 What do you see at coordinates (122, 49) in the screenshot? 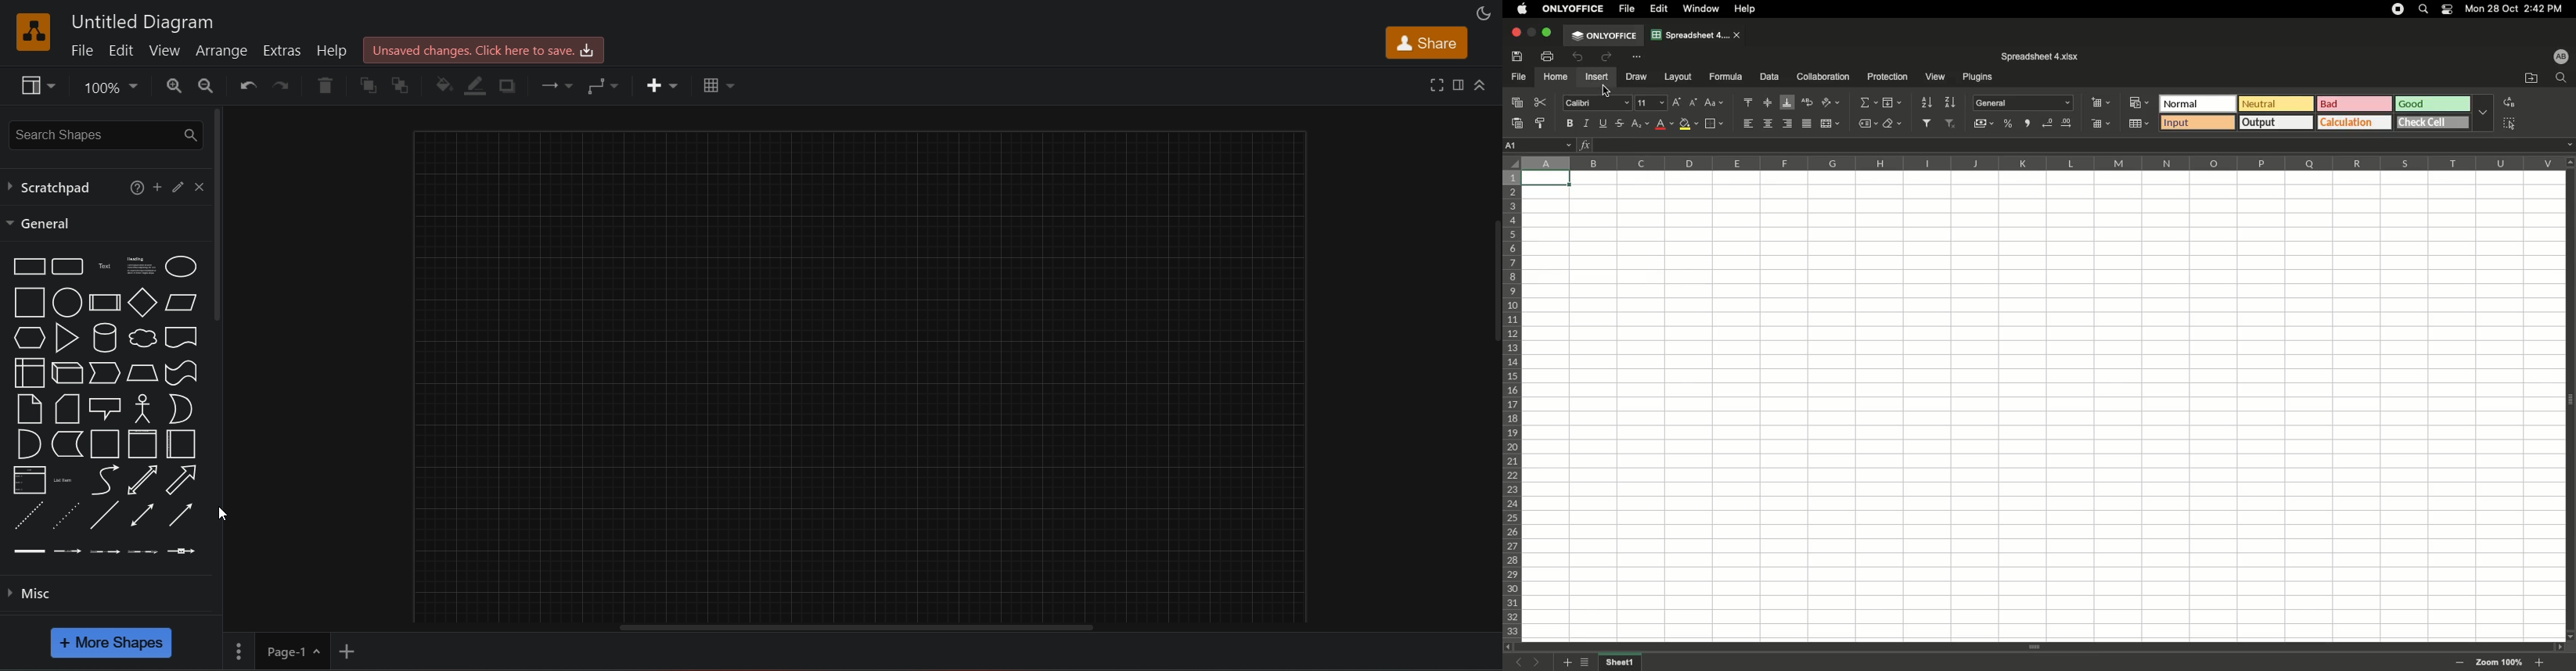
I see `edit` at bounding box center [122, 49].